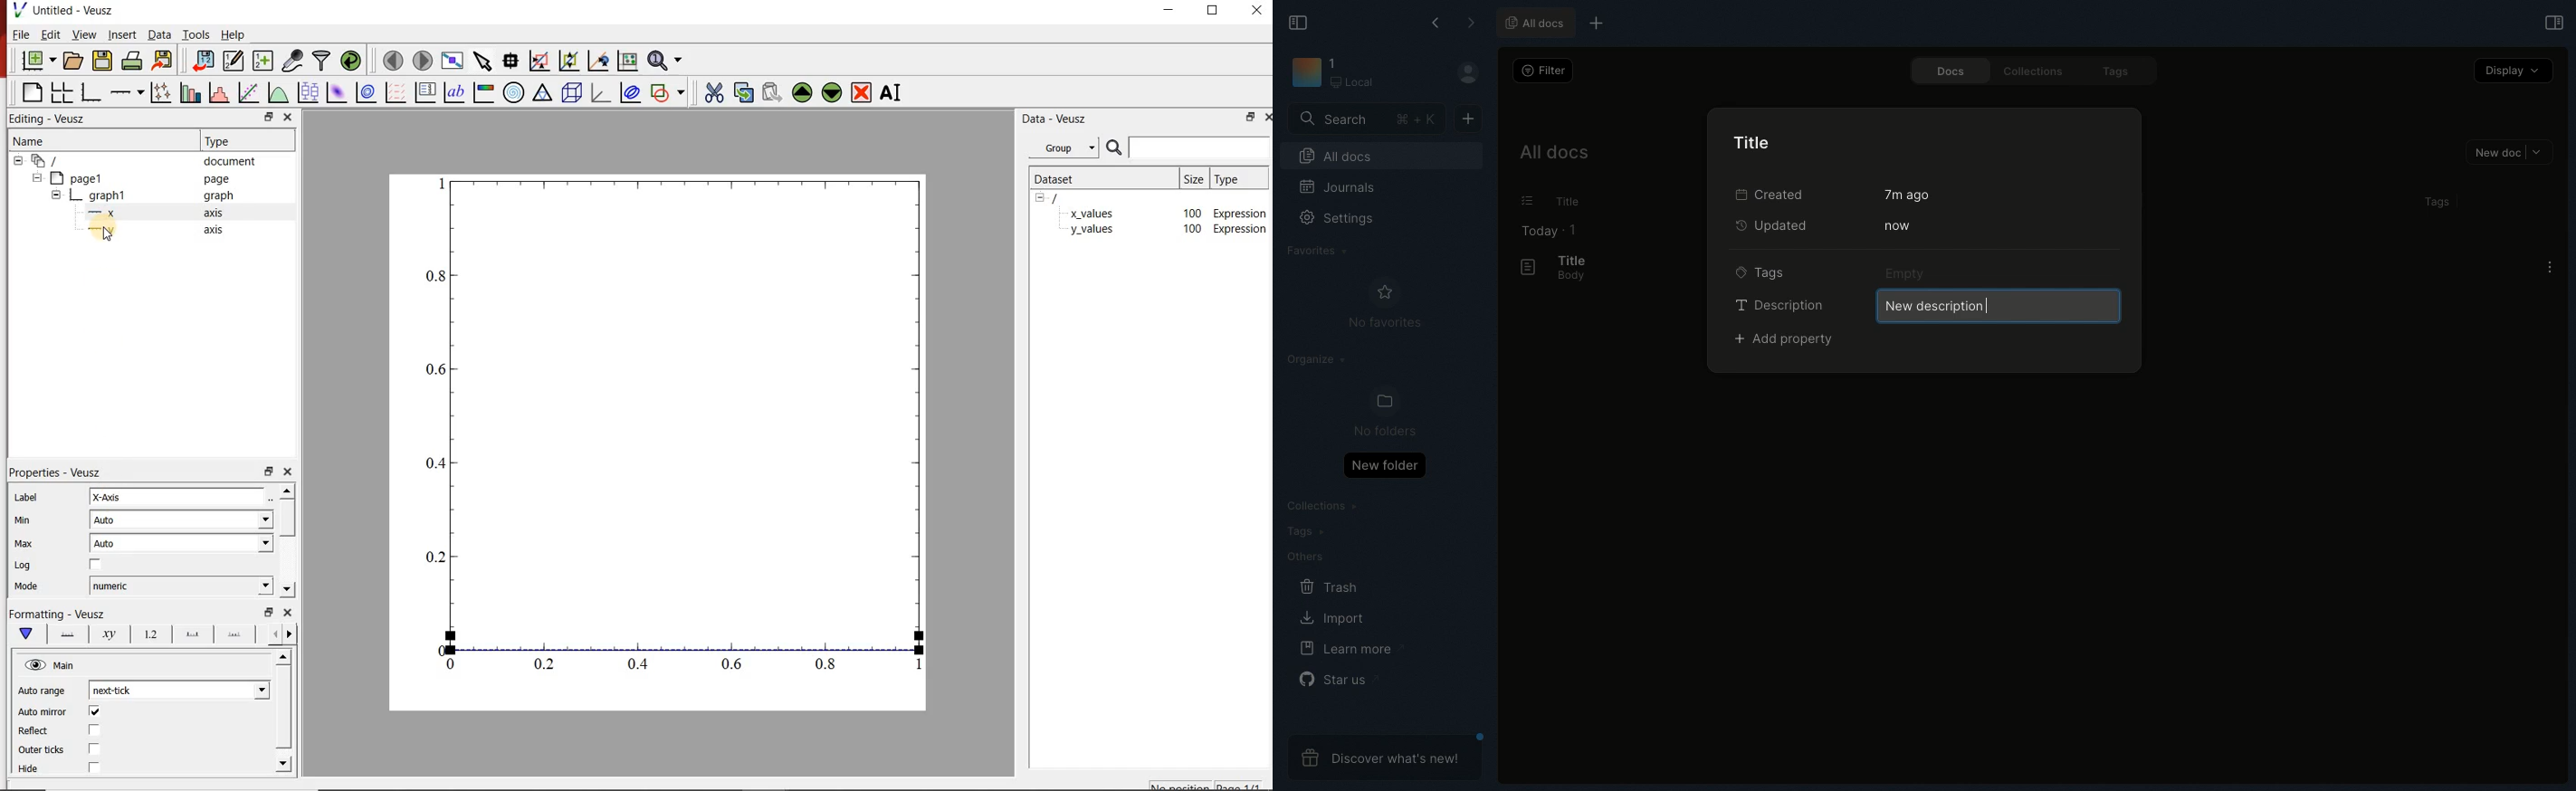 Image resolution: width=2576 pixels, height=812 pixels. What do you see at coordinates (1785, 340) in the screenshot?
I see `Add property` at bounding box center [1785, 340].